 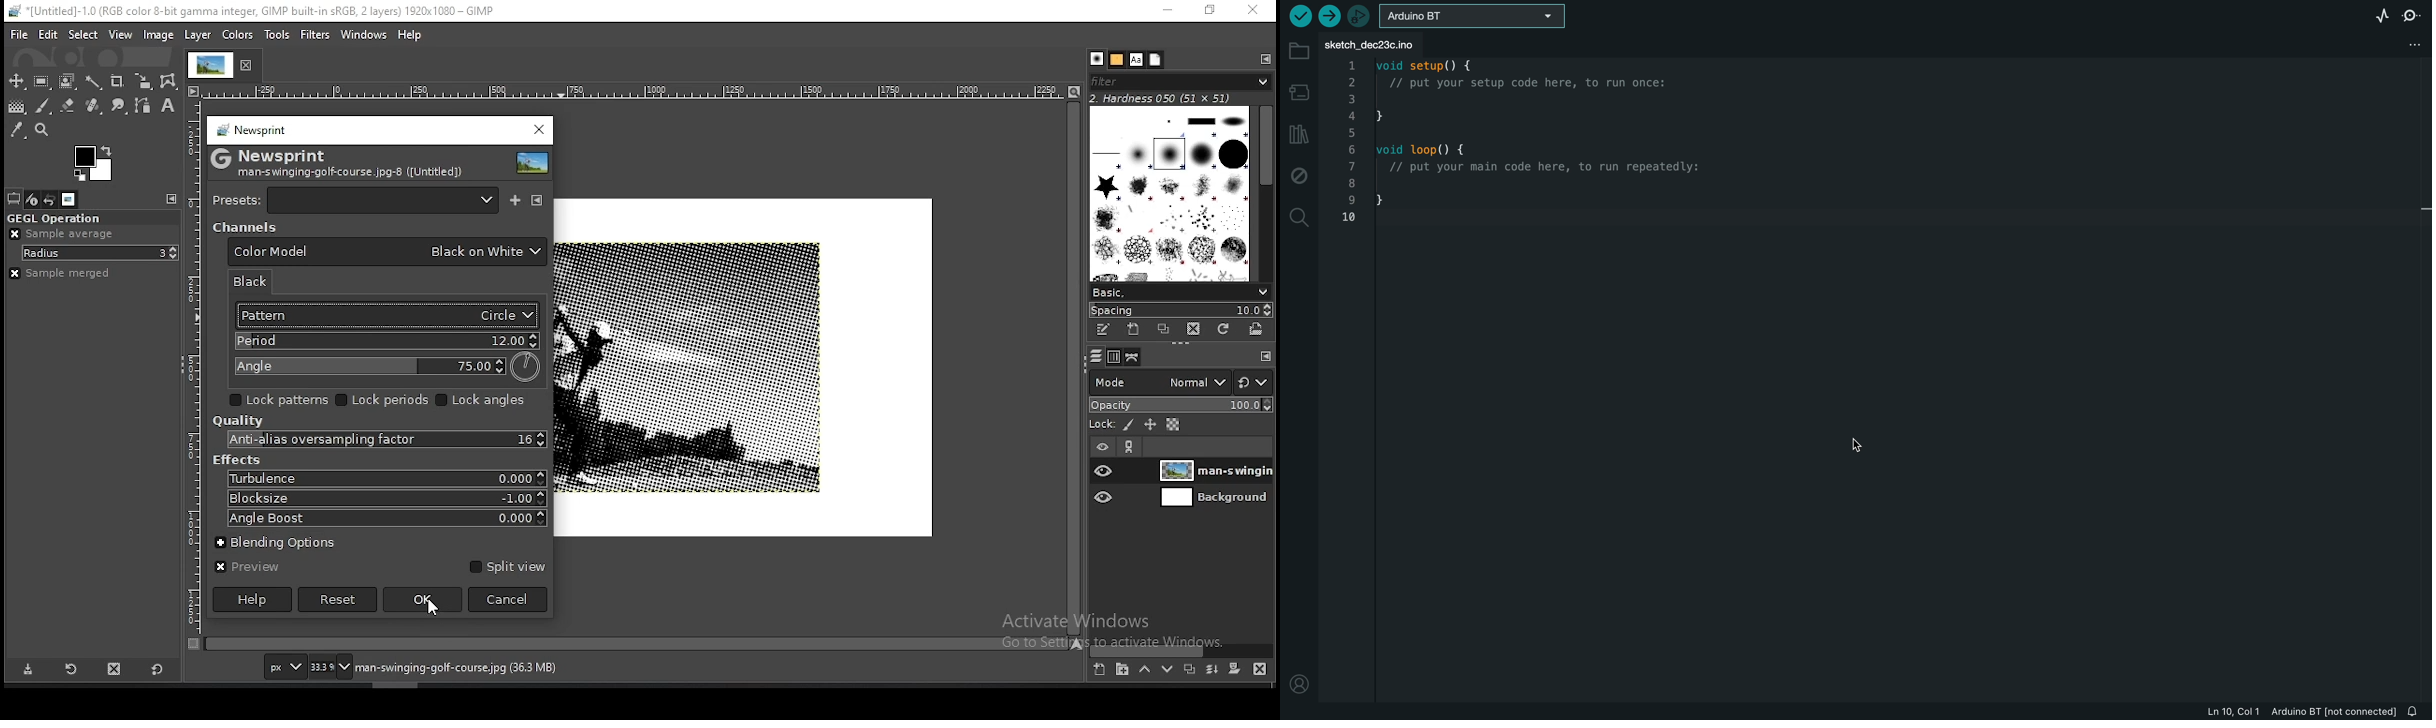 What do you see at coordinates (1179, 82) in the screenshot?
I see `filter brushes` at bounding box center [1179, 82].